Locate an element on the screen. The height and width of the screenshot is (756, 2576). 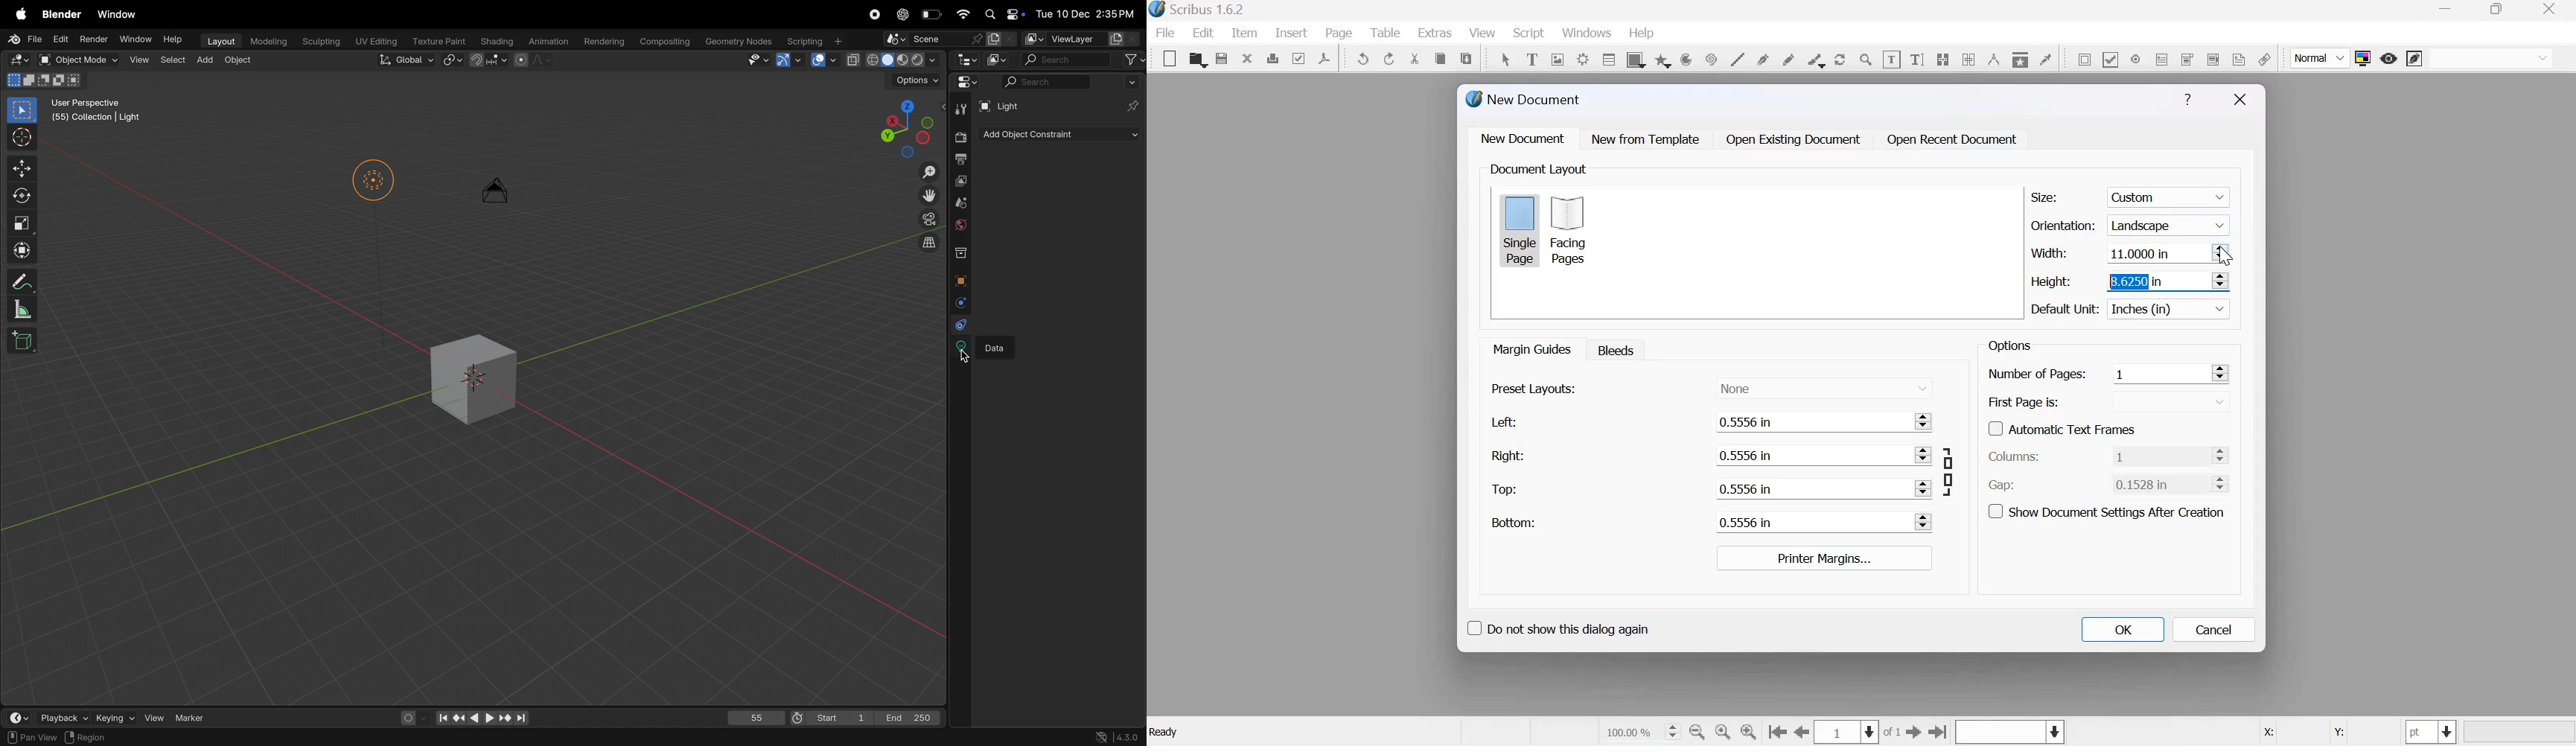
rotate is located at coordinates (22, 198).